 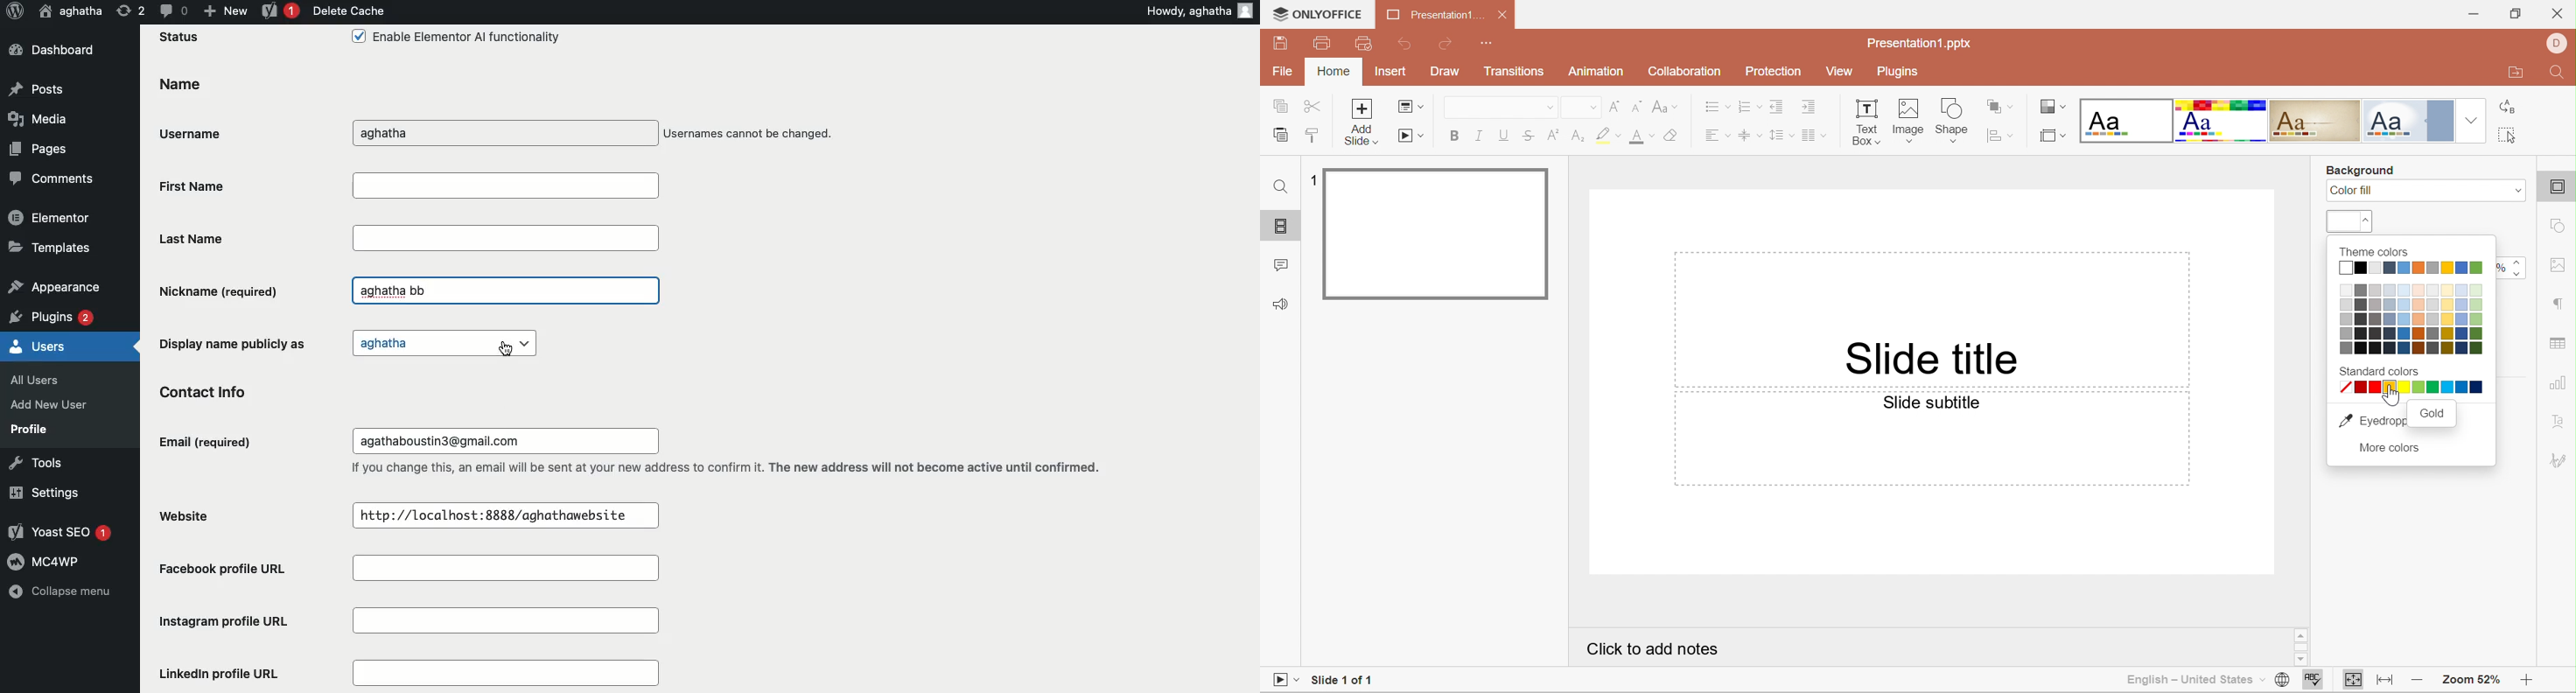 What do you see at coordinates (1641, 137) in the screenshot?
I see `Font size` at bounding box center [1641, 137].